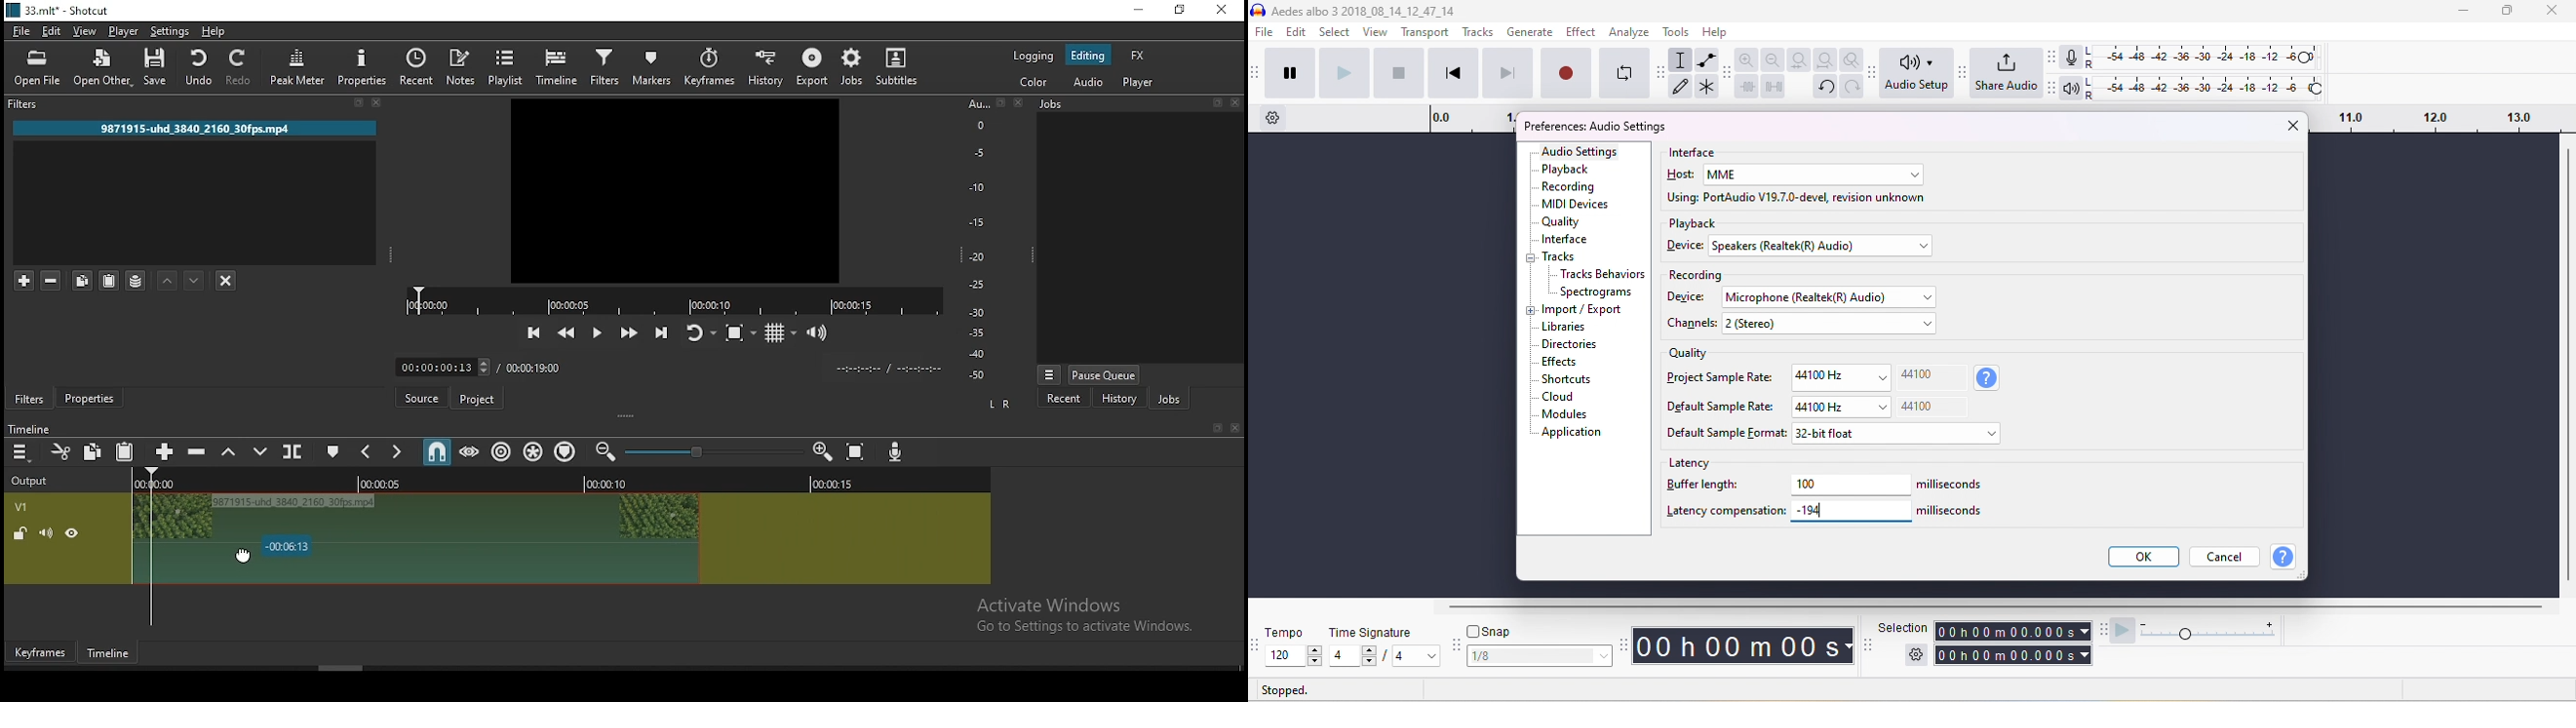  What do you see at coordinates (1694, 324) in the screenshot?
I see `chanels` at bounding box center [1694, 324].